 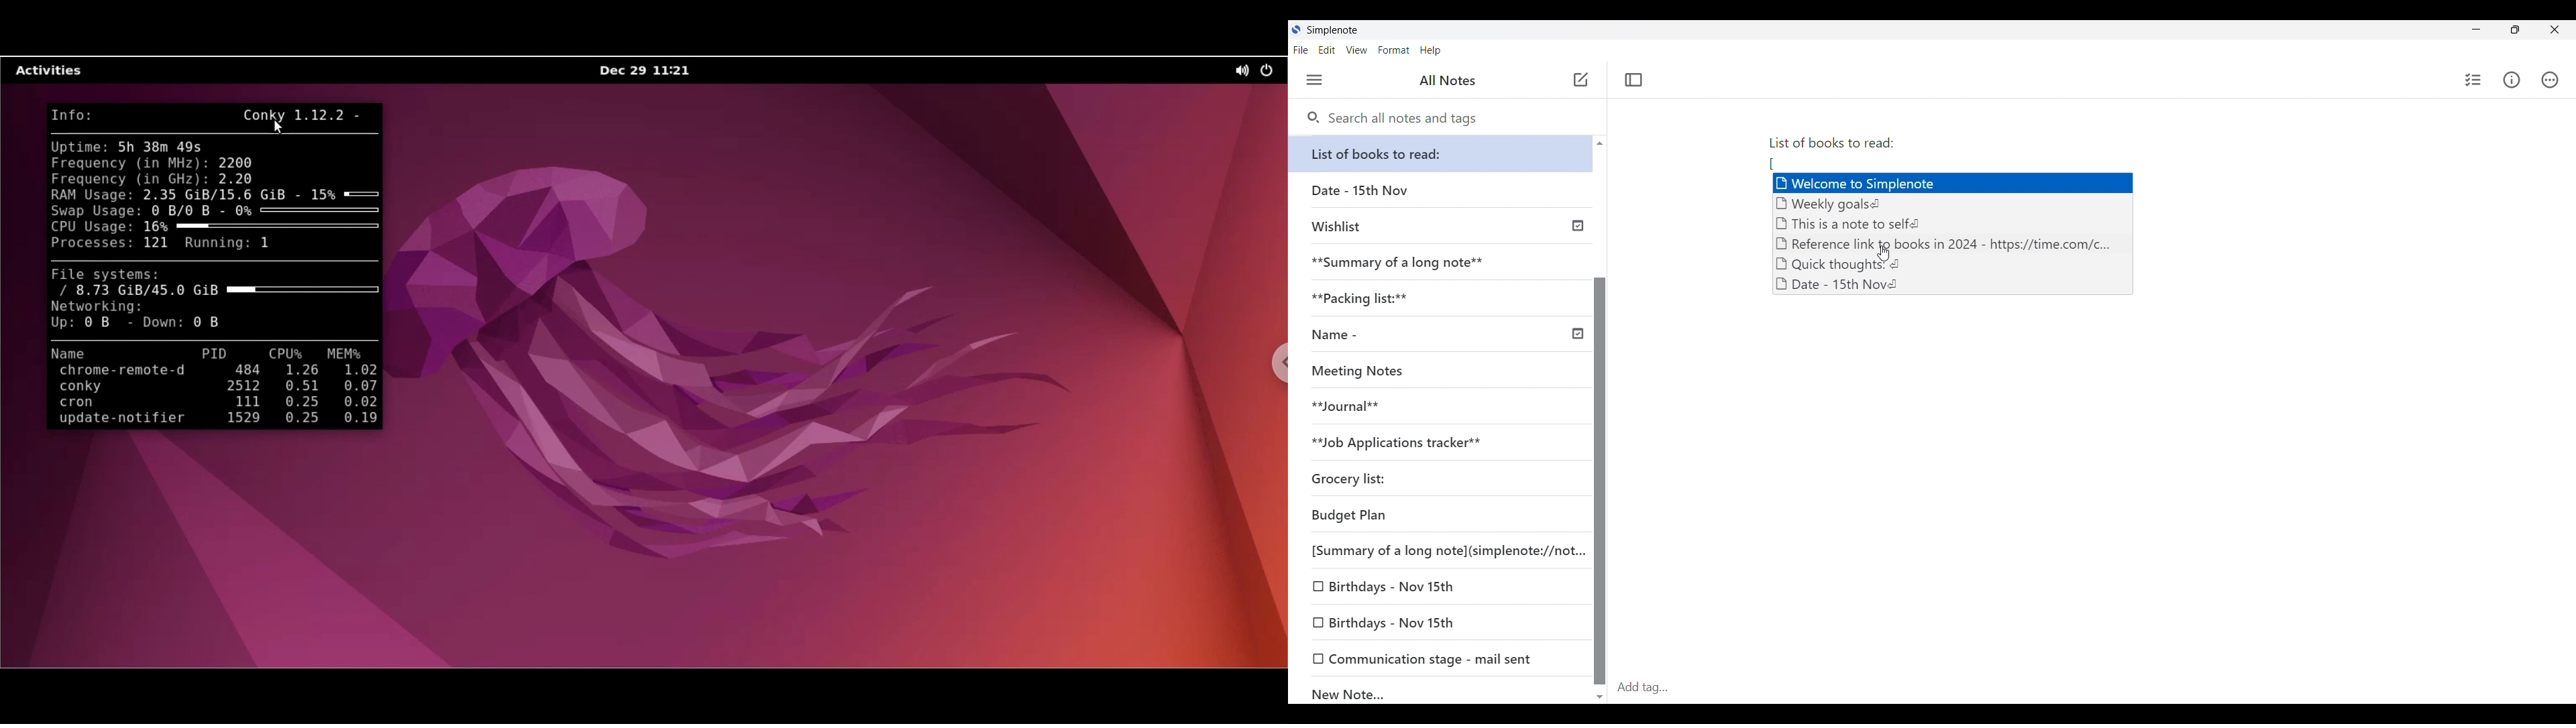 I want to click on Reference link to books in 2024 - https://time.com/c..., so click(x=1949, y=244).